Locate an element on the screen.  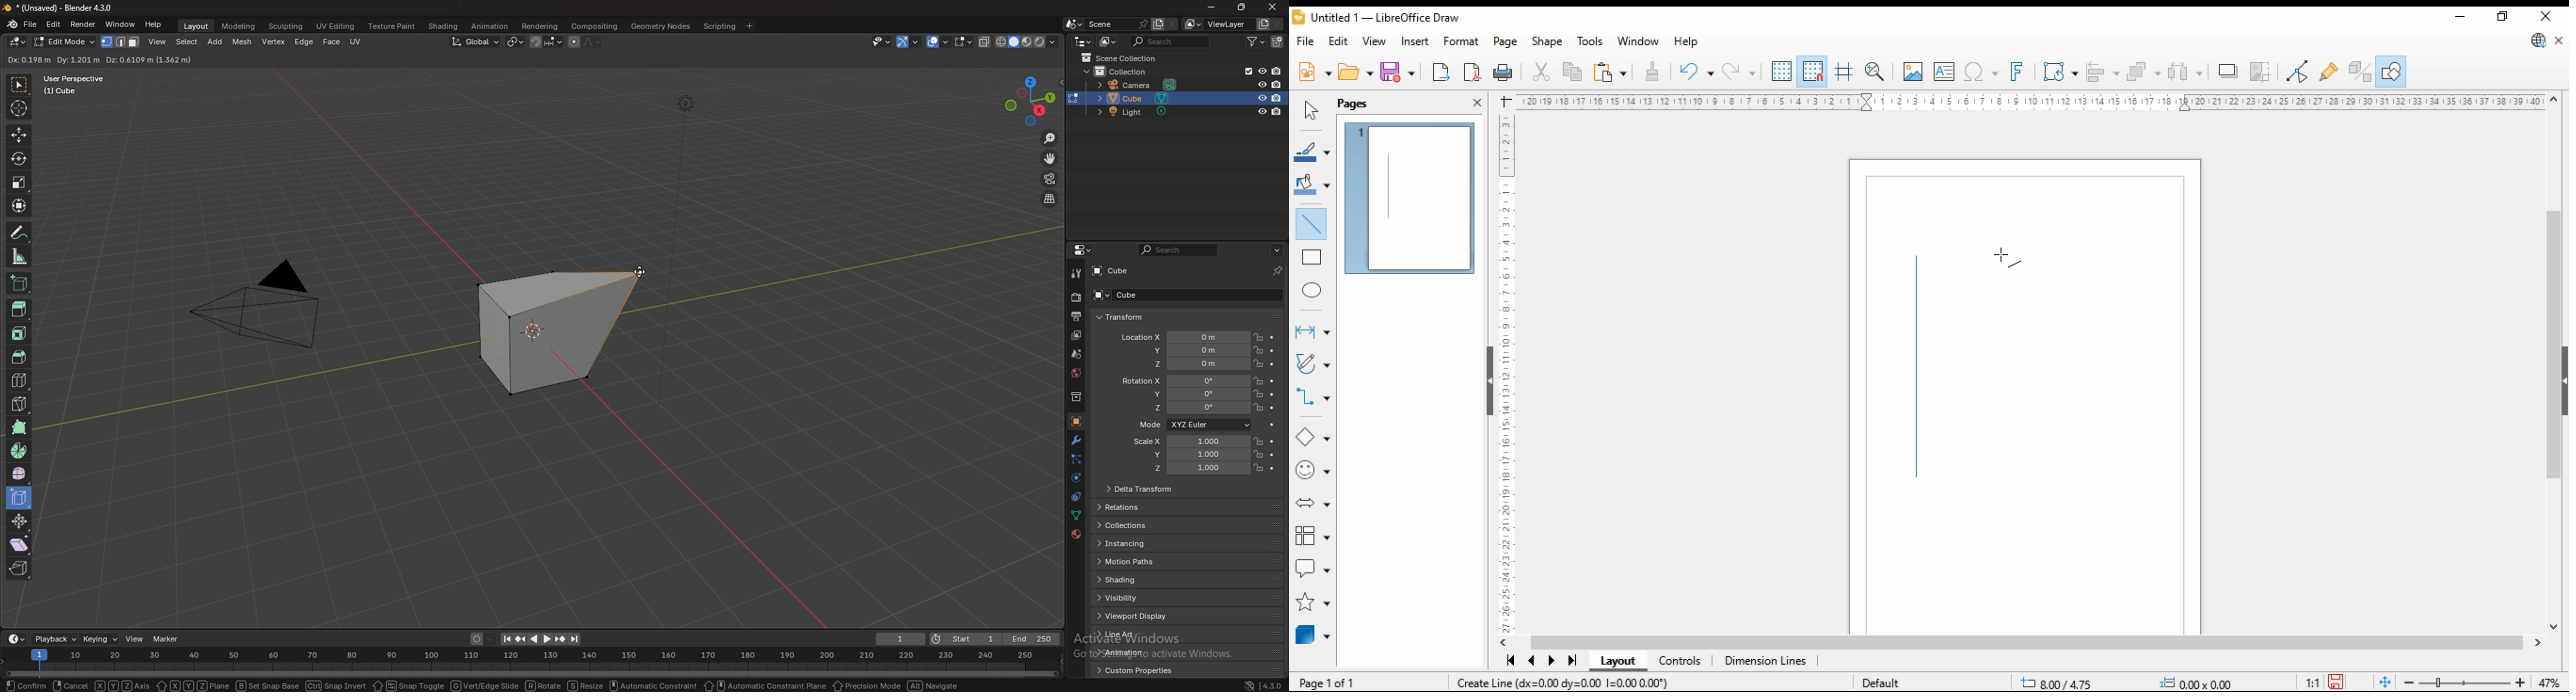
controls is located at coordinates (1682, 663).